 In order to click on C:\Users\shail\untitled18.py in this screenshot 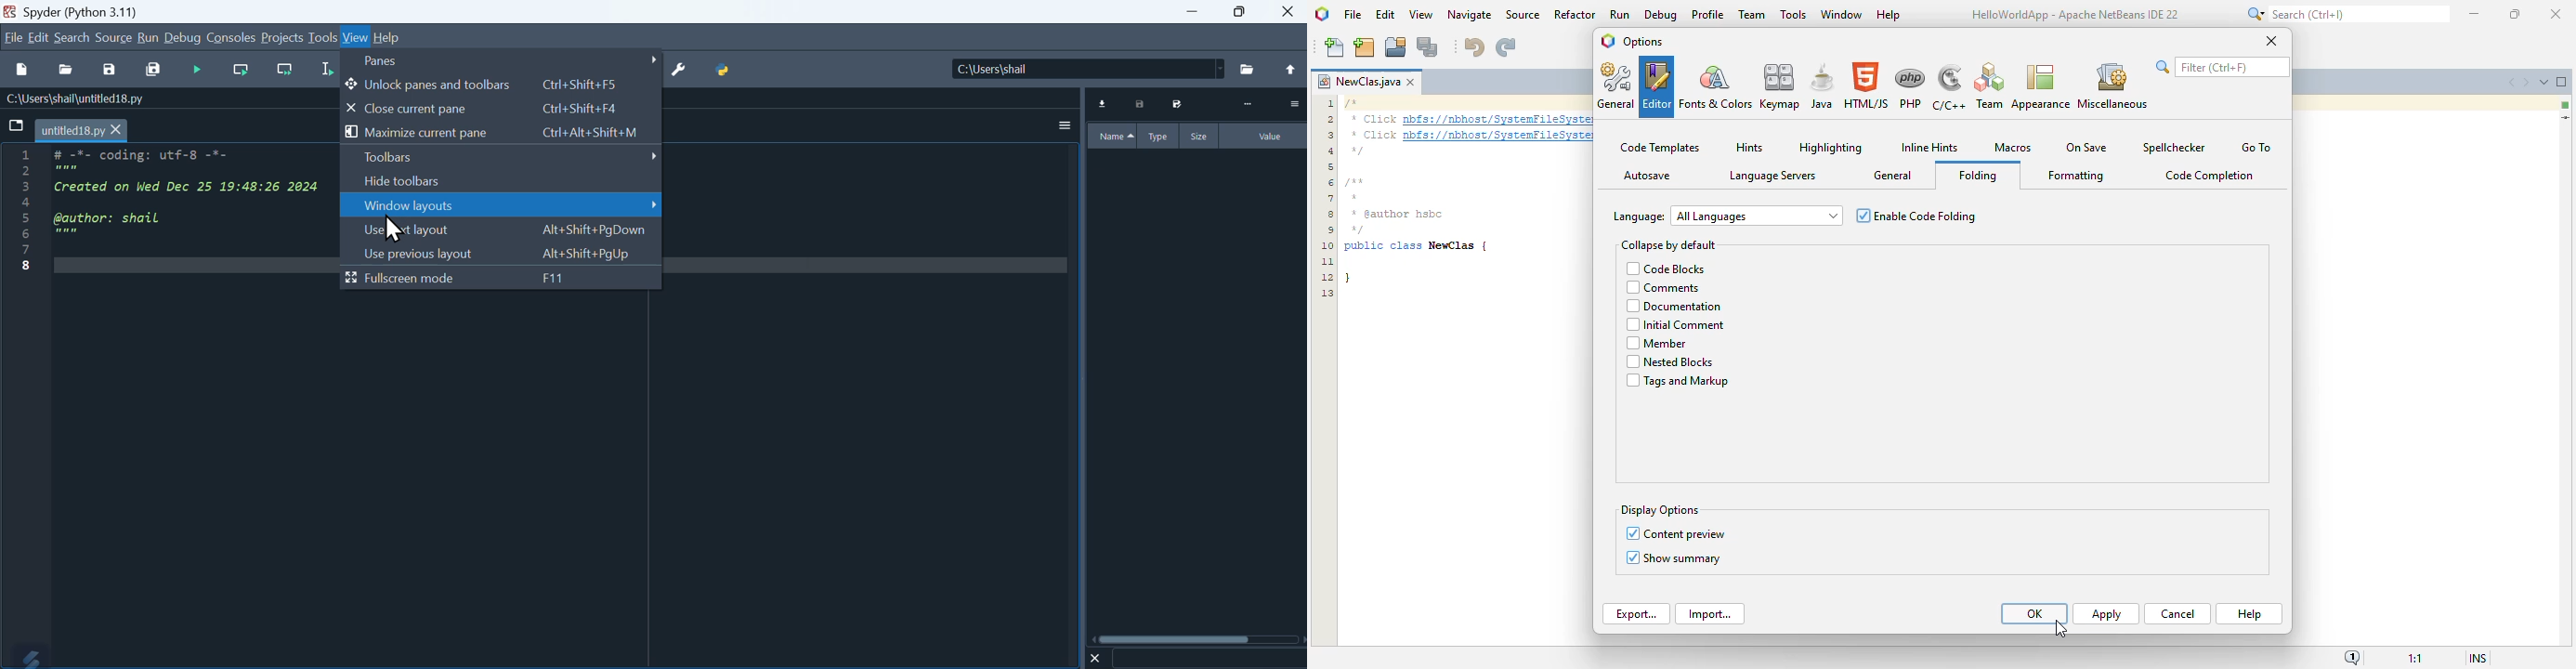, I will do `click(72, 100)`.